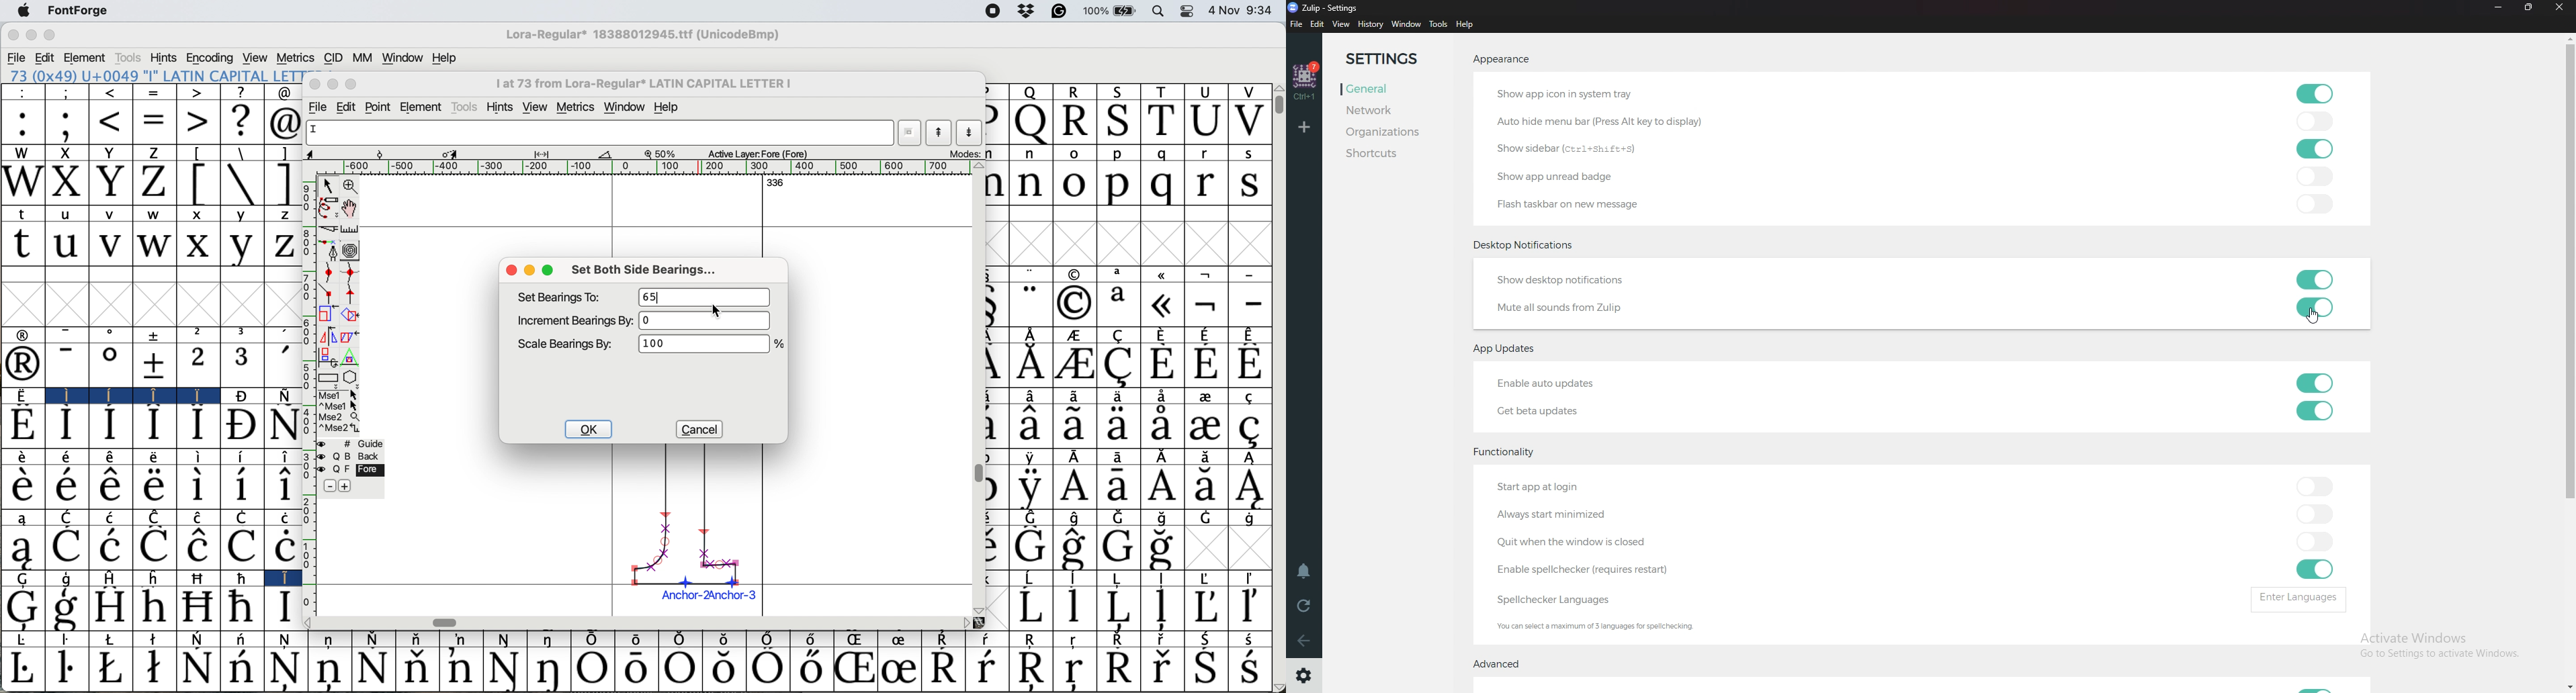  I want to click on 1000%, so click(703, 346).